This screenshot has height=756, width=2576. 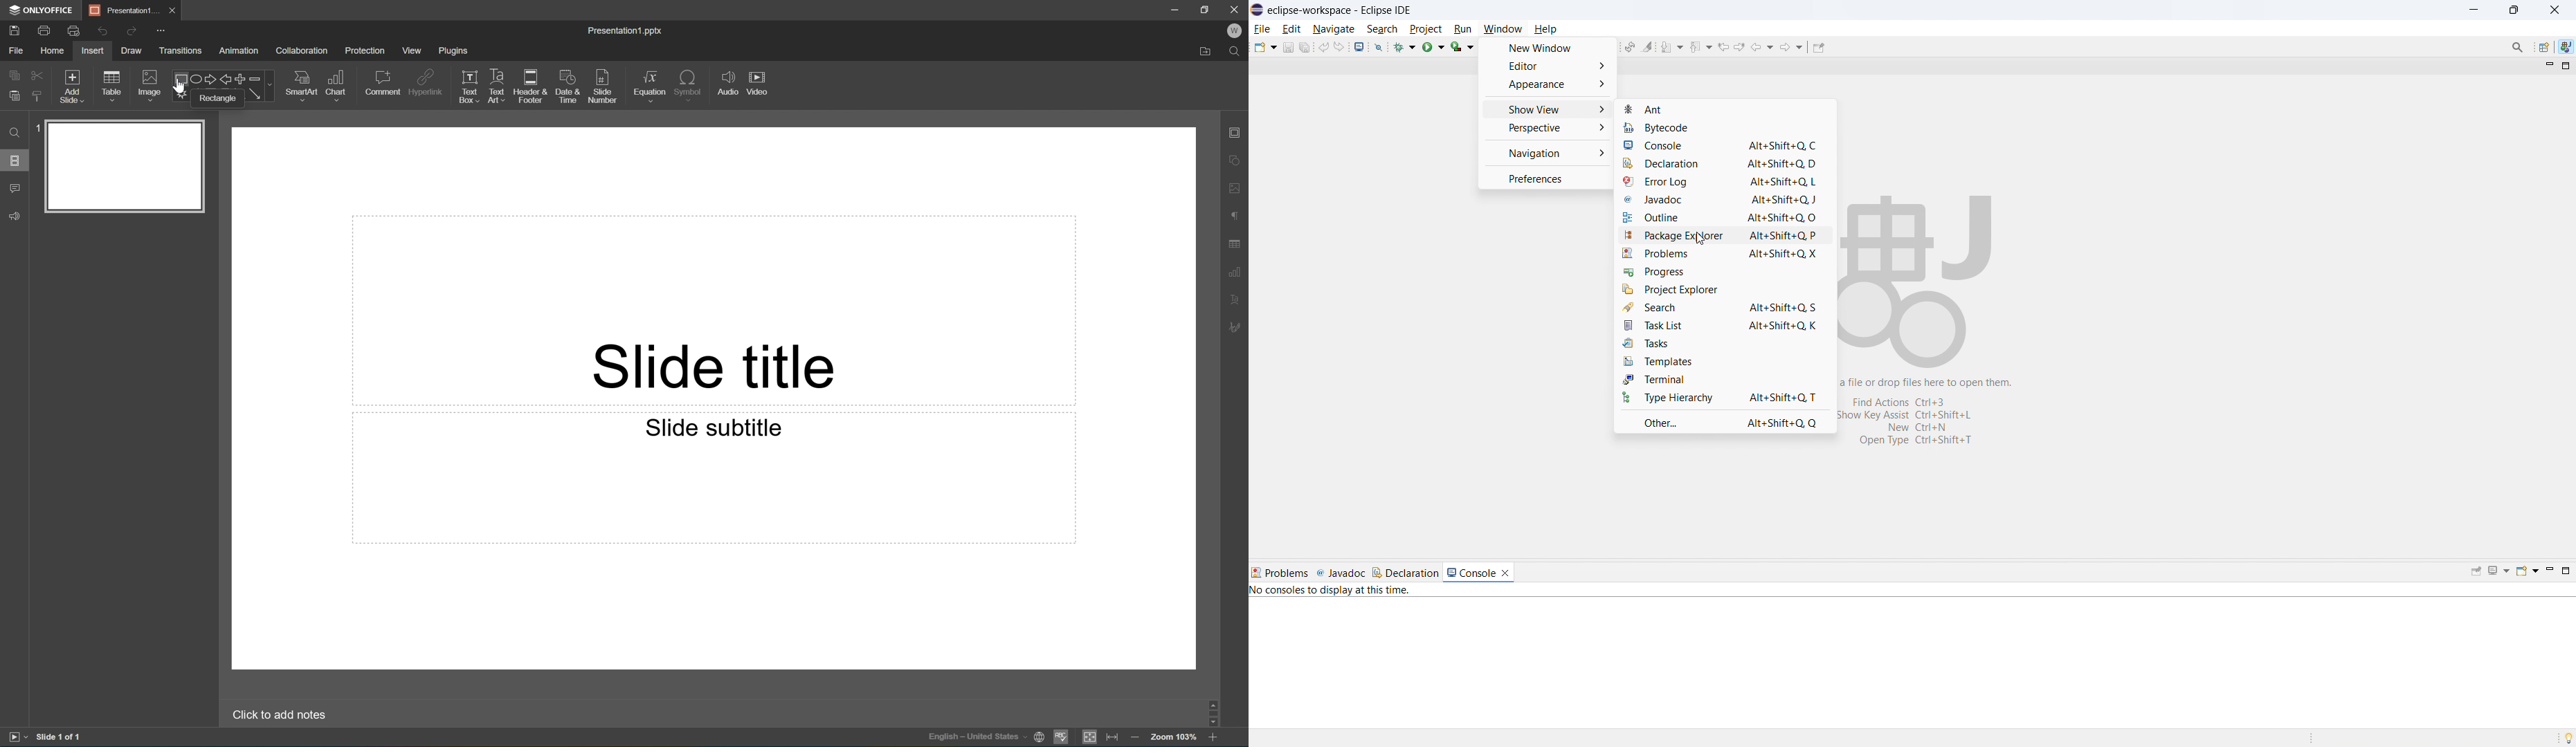 What do you see at coordinates (1214, 723) in the screenshot?
I see `Scroll Down` at bounding box center [1214, 723].